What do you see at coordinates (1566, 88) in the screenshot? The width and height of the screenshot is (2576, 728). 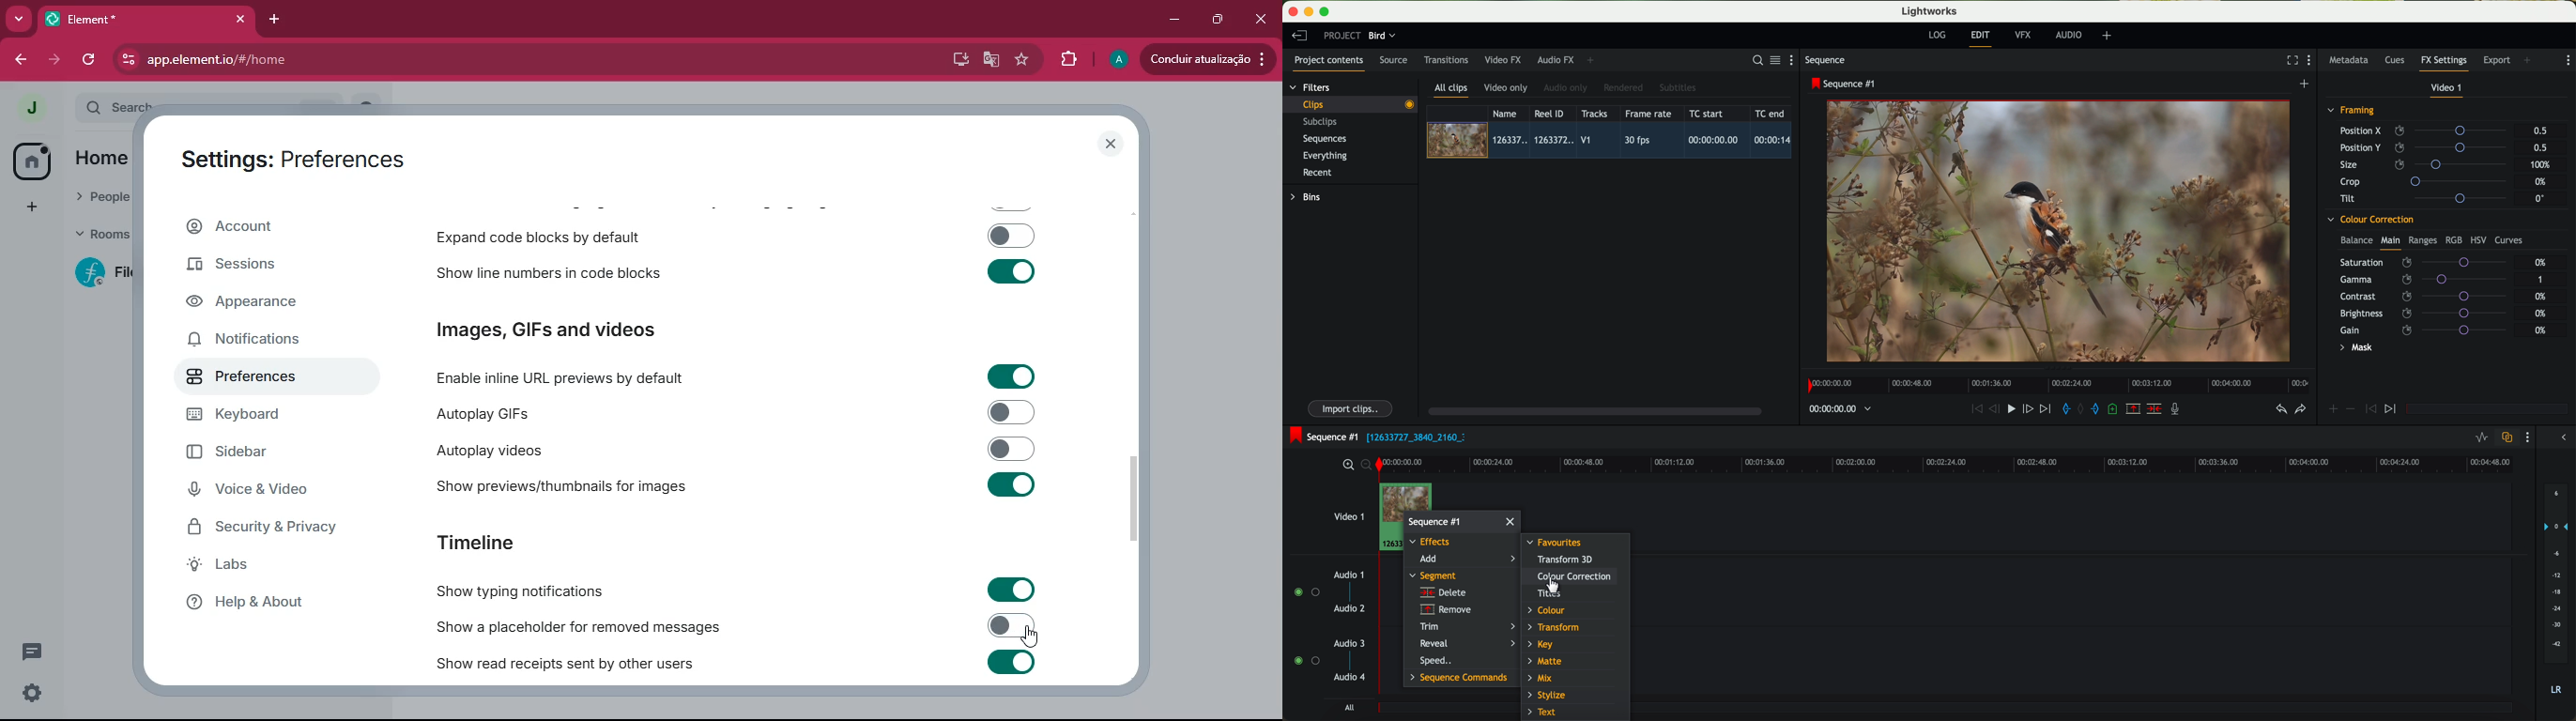 I see `audio only` at bounding box center [1566, 88].